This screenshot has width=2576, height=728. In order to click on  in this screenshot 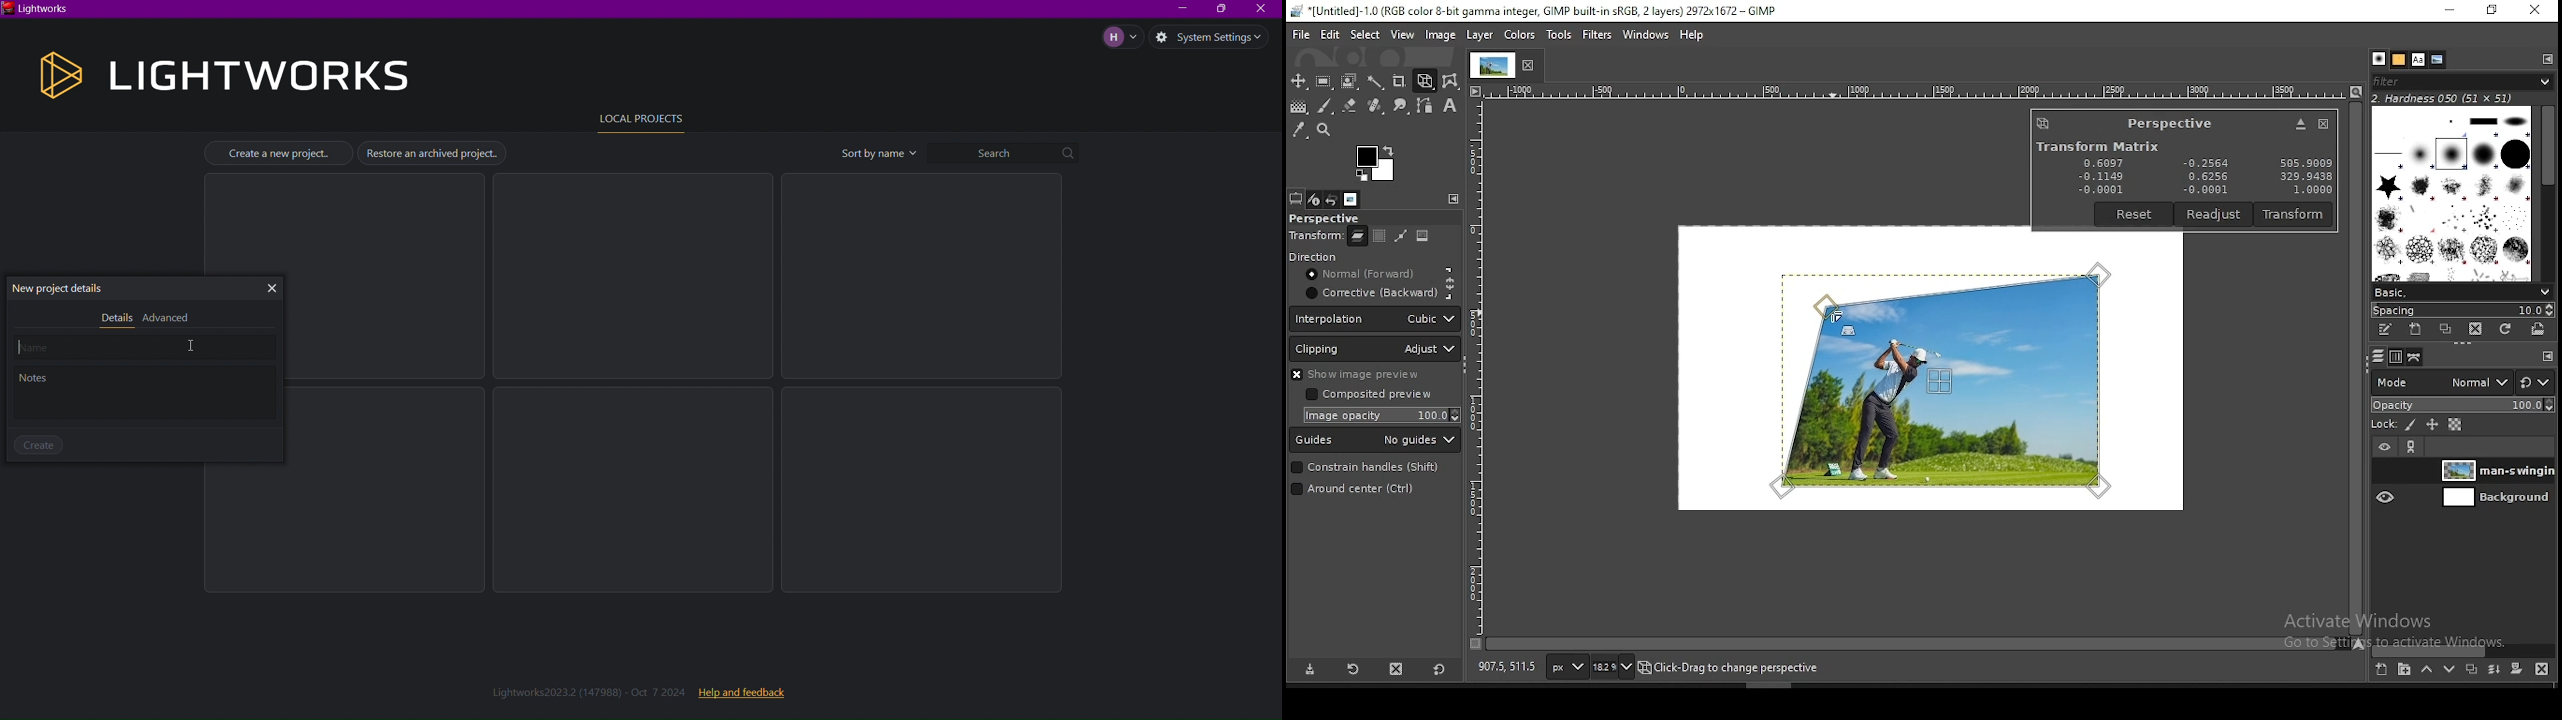, I will do `click(2300, 124)`.